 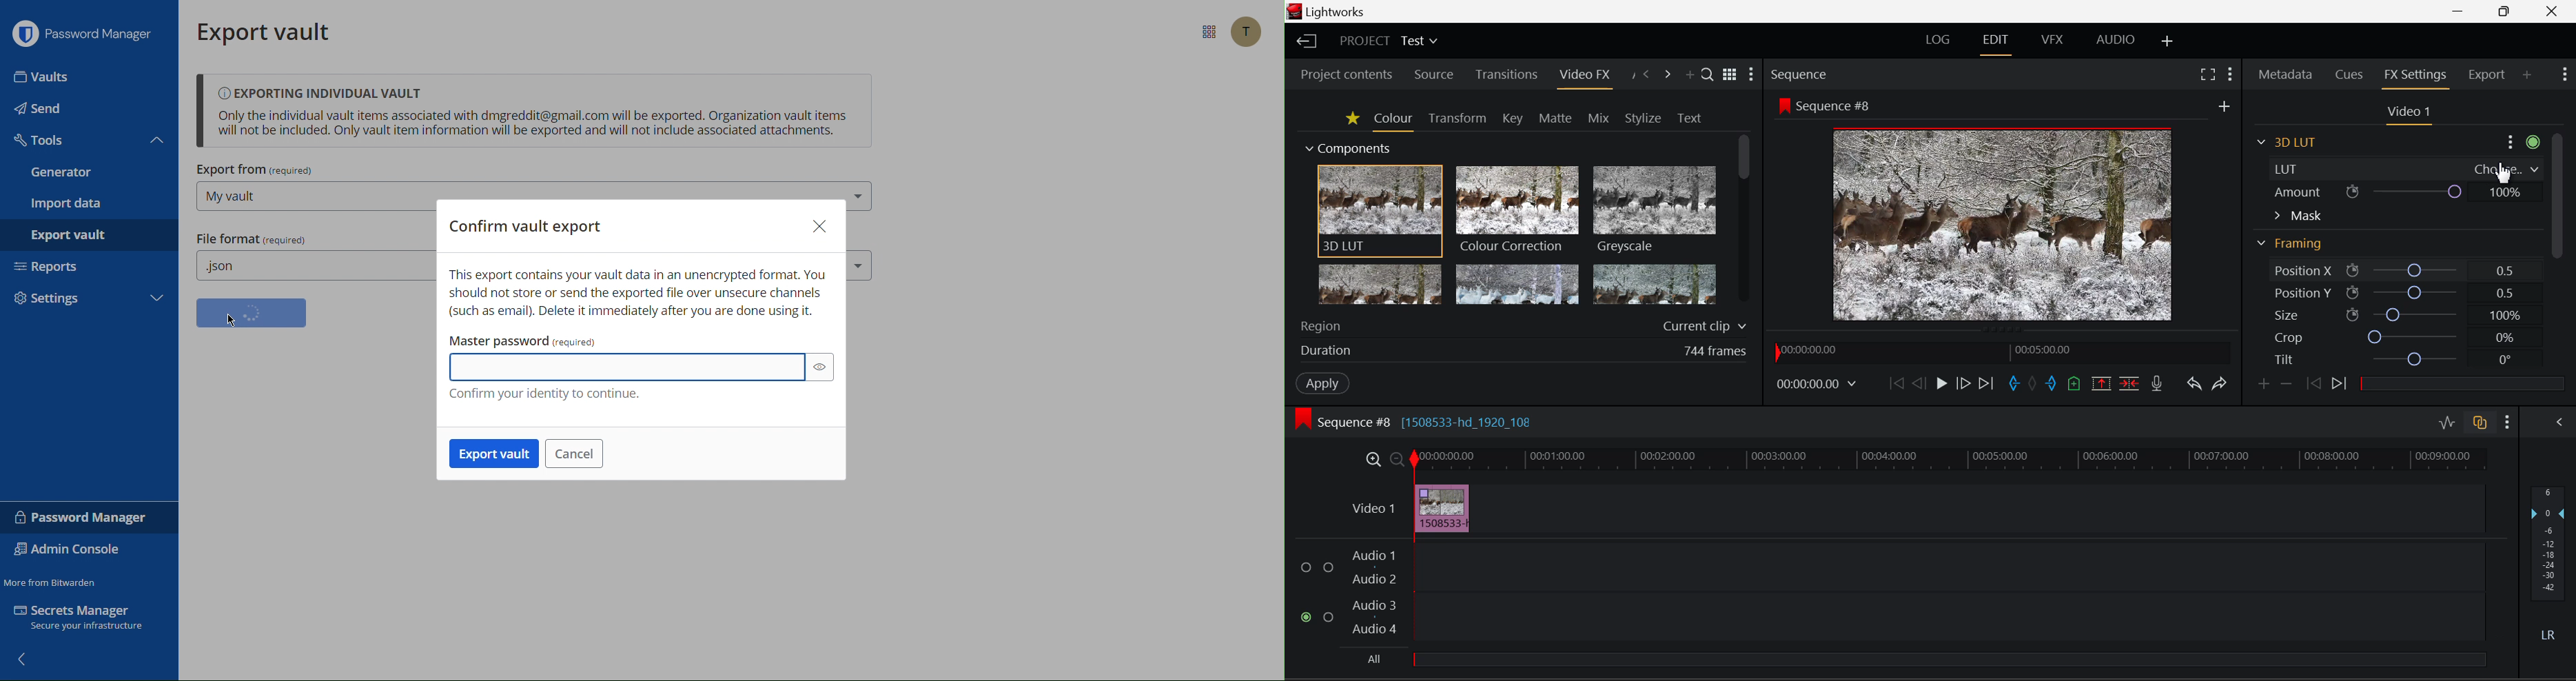 I want to click on Export vault, so click(x=495, y=454).